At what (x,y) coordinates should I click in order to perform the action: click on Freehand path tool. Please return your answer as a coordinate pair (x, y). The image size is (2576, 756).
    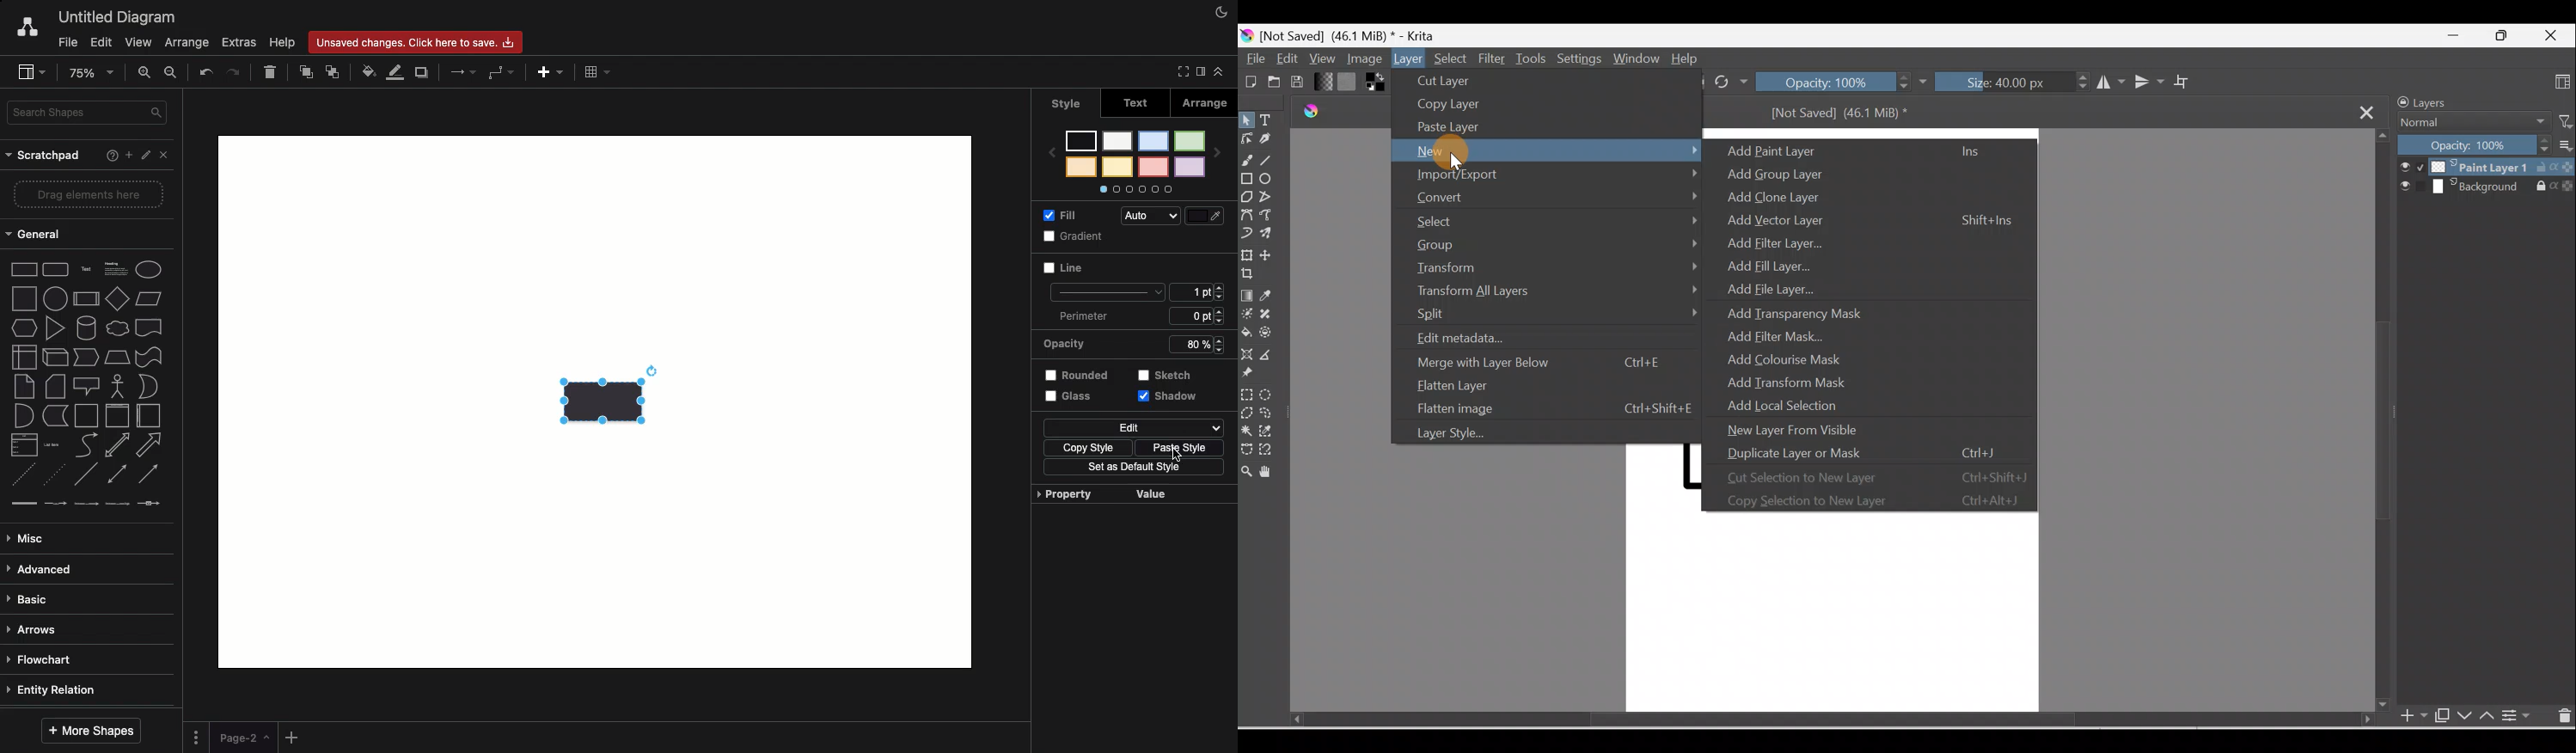
    Looking at the image, I should click on (1273, 218).